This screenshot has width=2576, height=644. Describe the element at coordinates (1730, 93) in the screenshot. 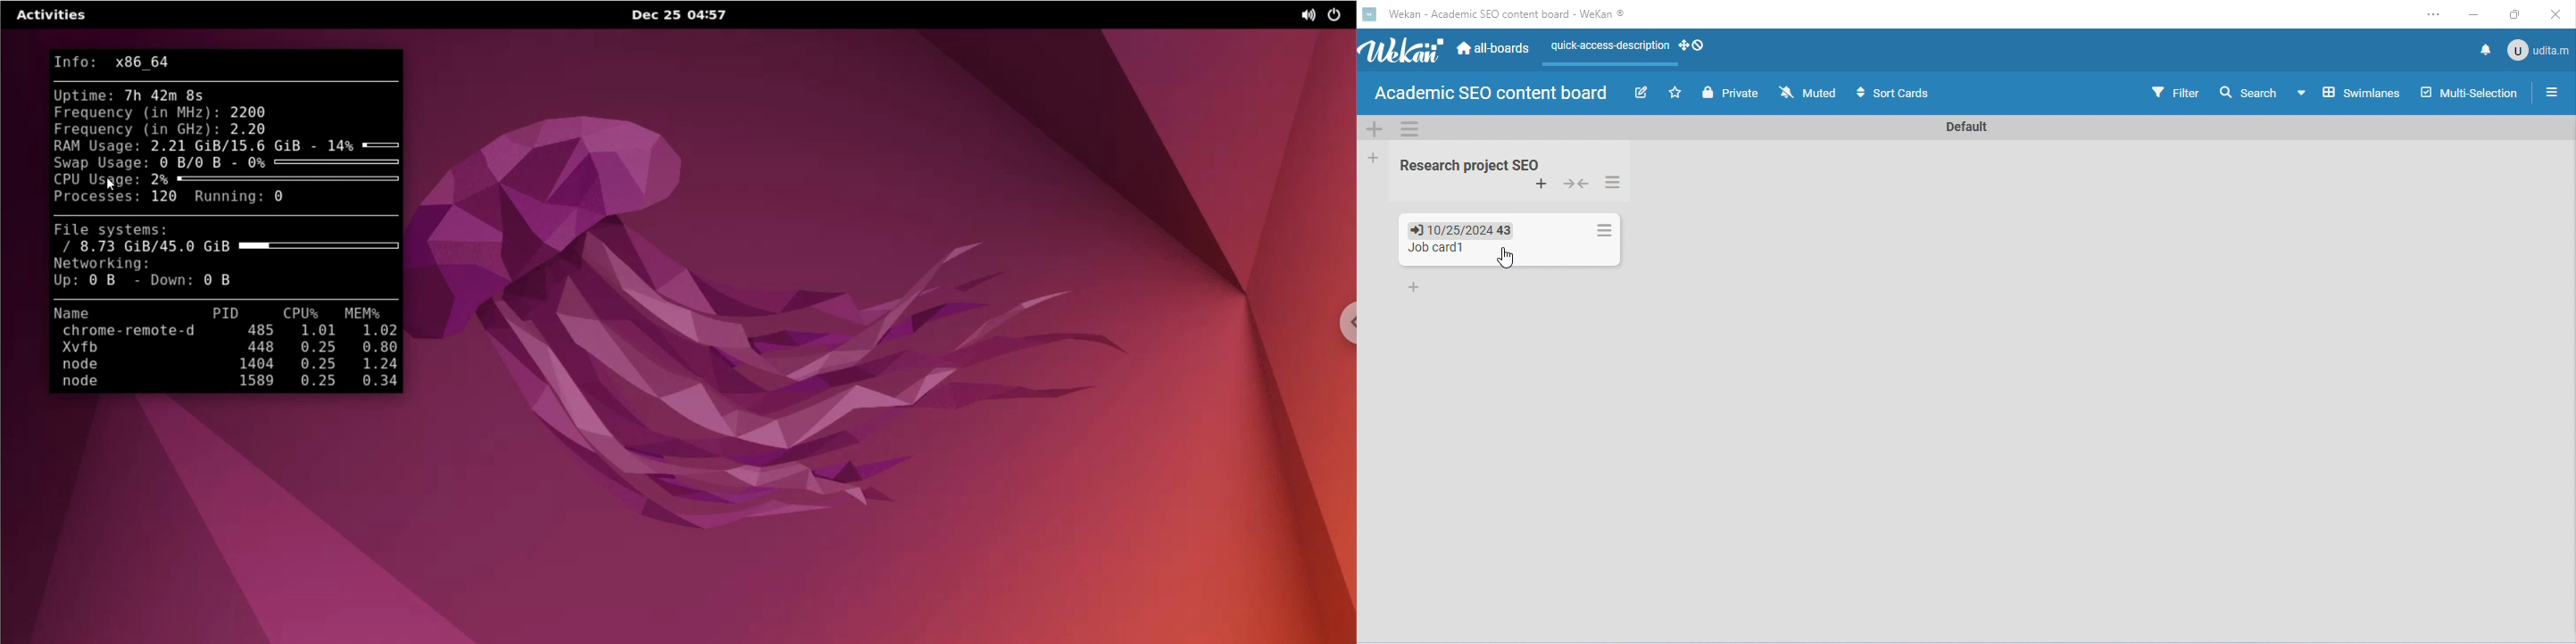

I see `private` at that location.